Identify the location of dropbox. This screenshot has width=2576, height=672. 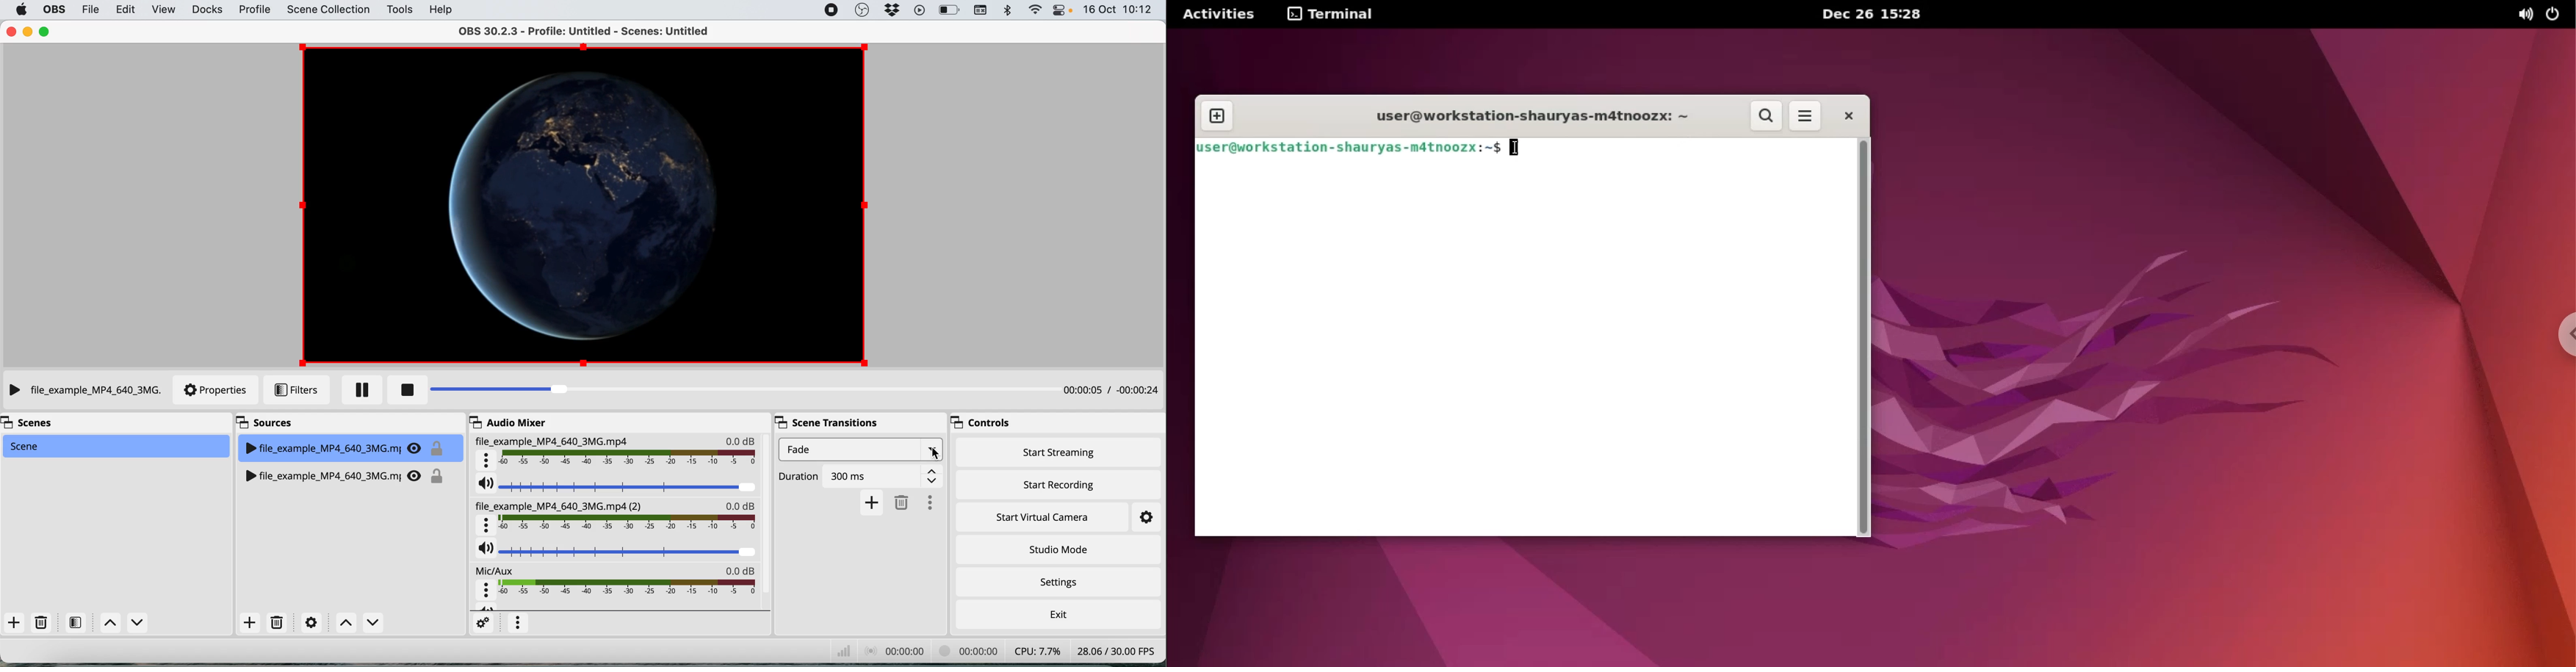
(893, 9).